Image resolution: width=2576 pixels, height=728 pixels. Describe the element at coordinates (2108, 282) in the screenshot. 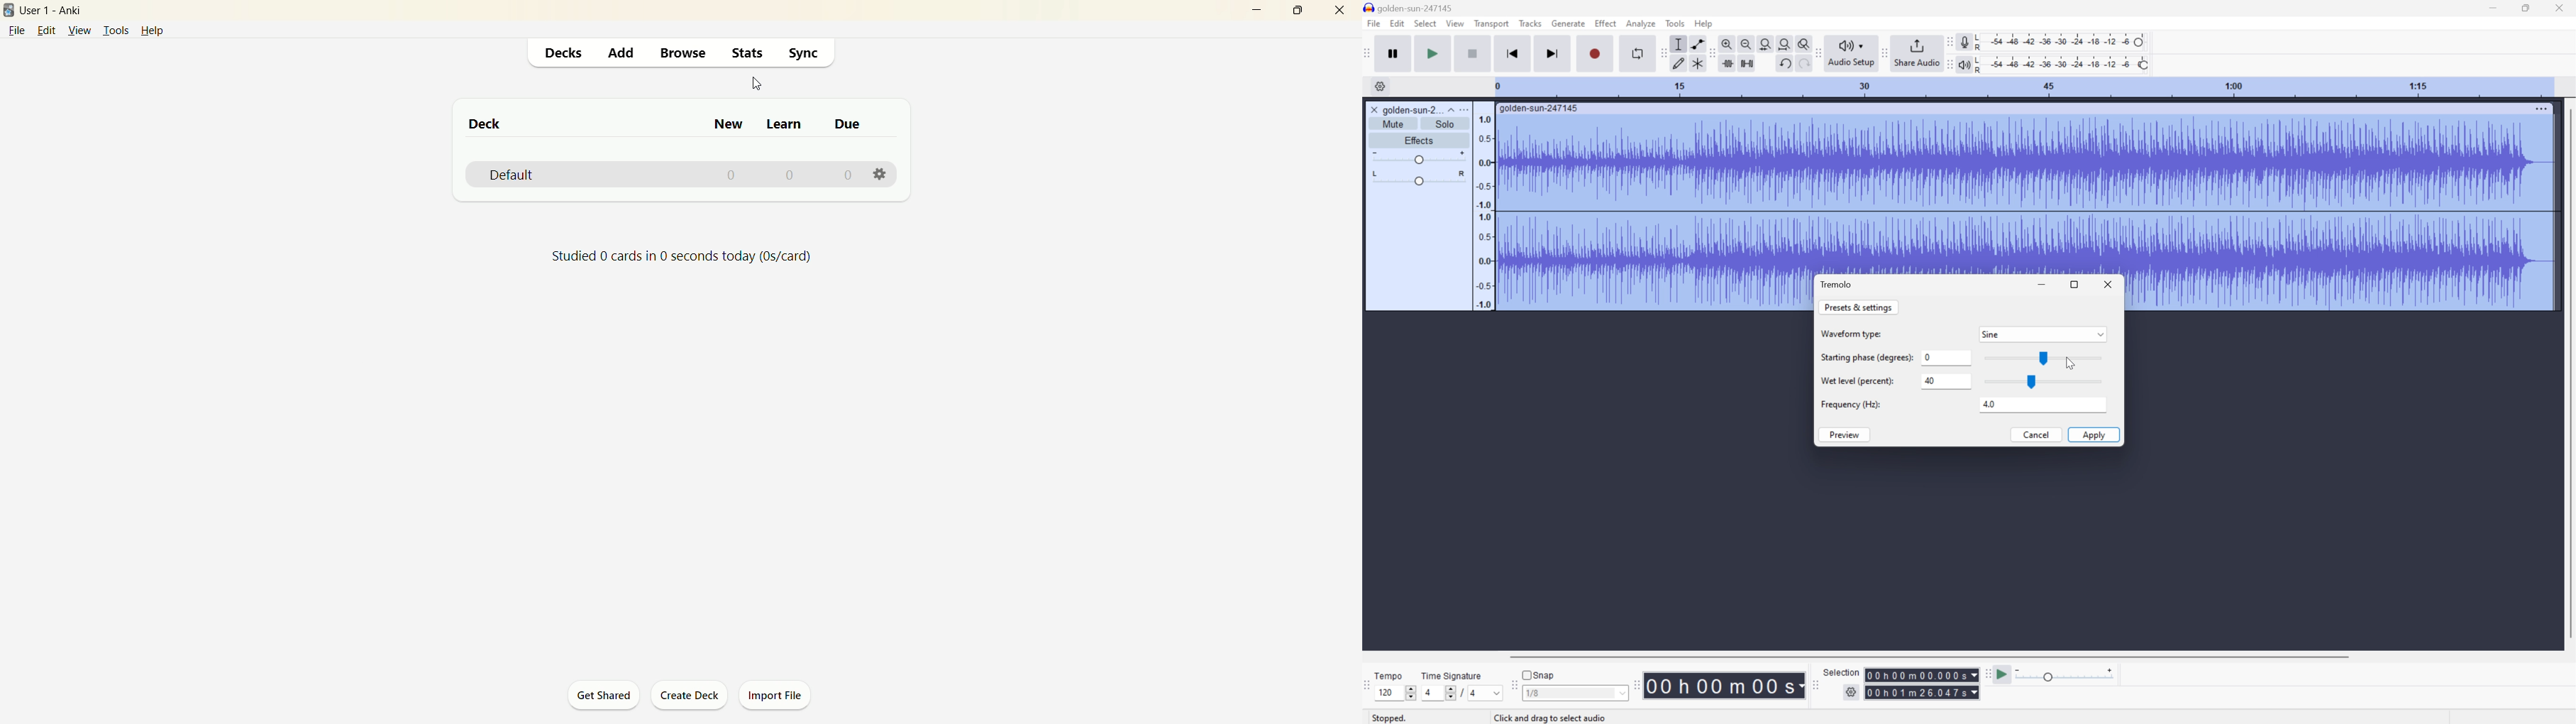

I see `Close` at that location.